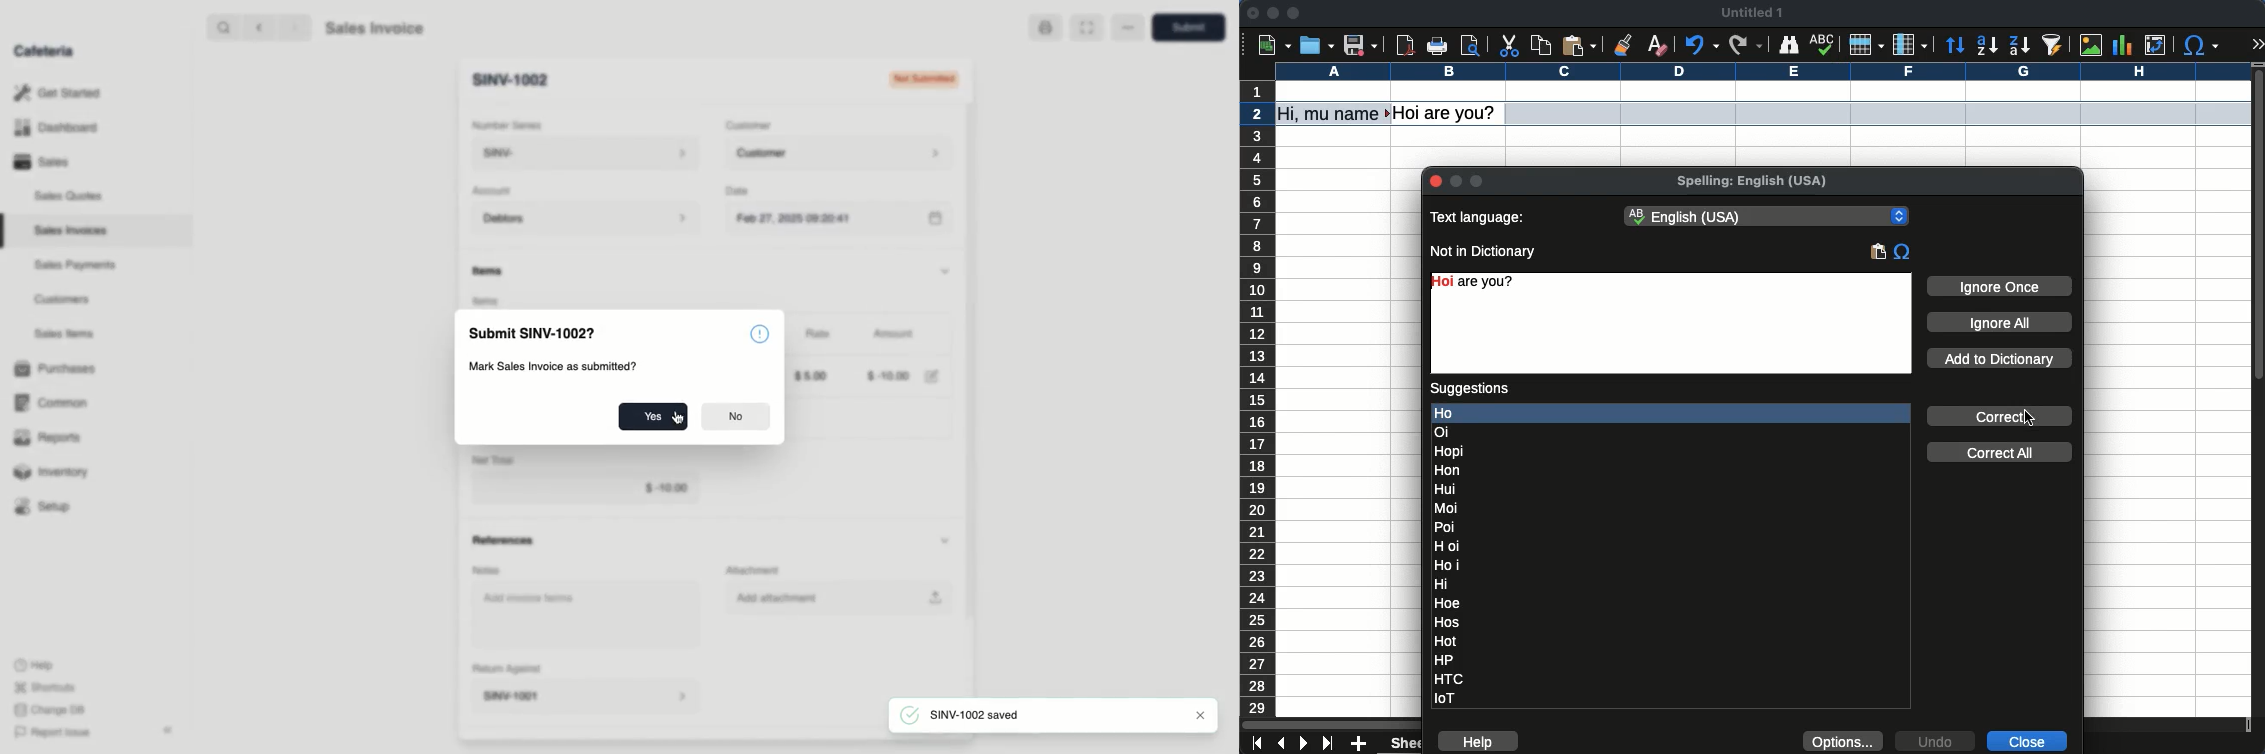  Describe the element at coordinates (2029, 418) in the screenshot. I see `cursor` at that location.